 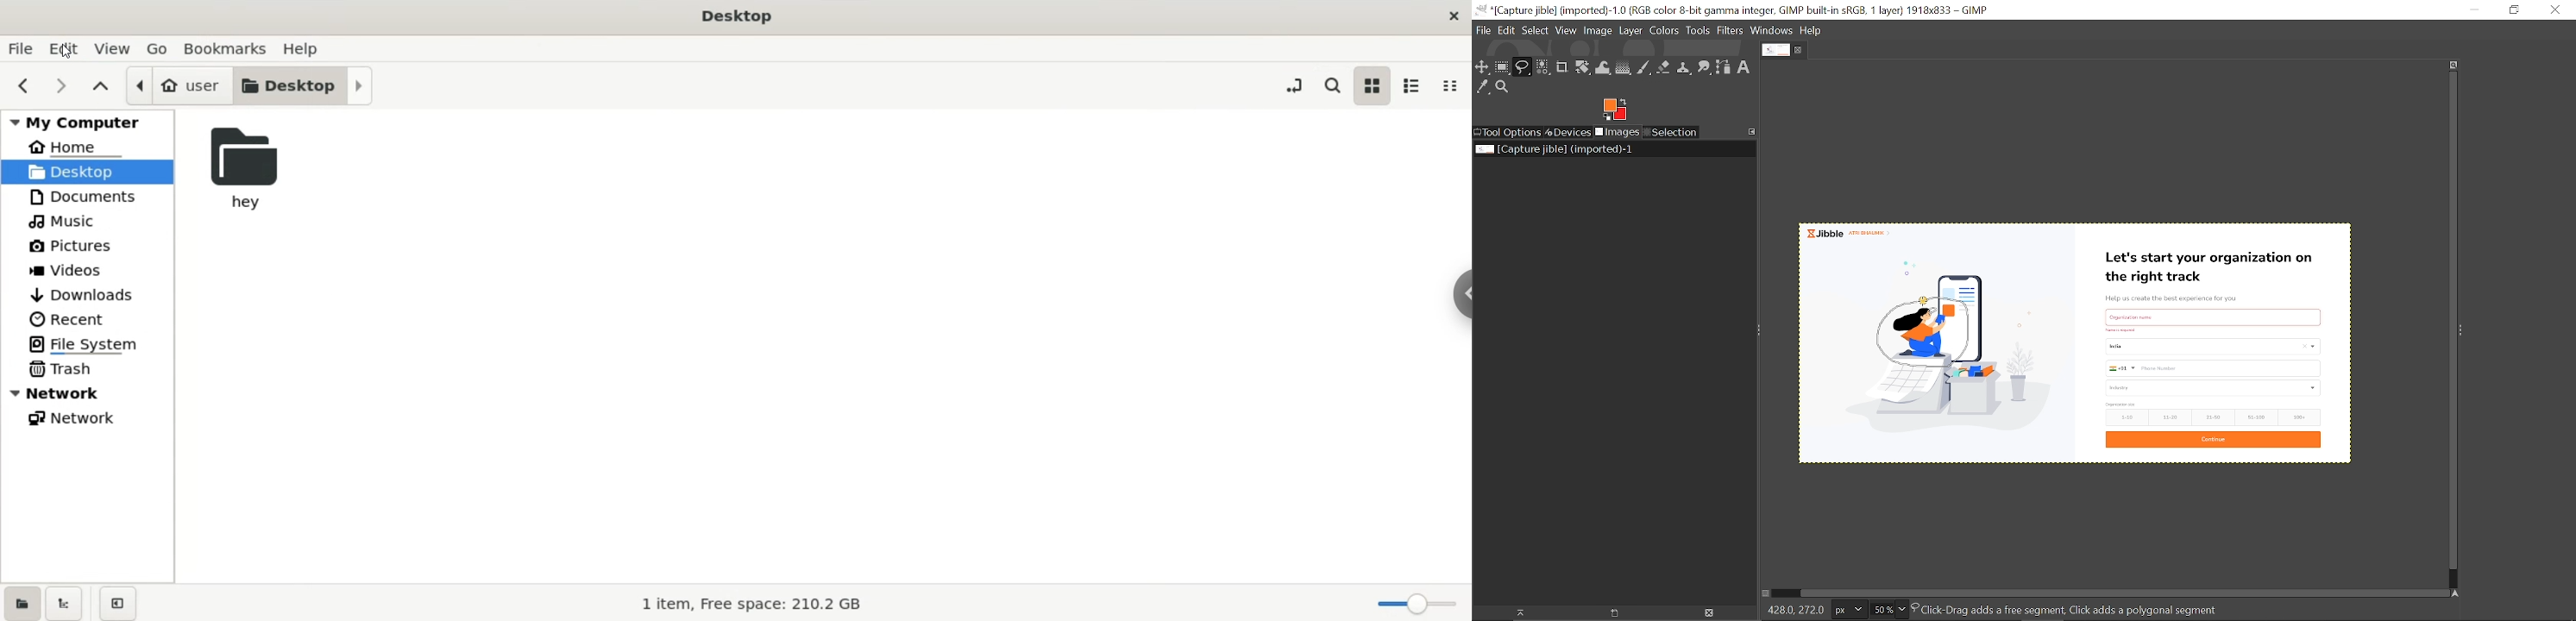 What do you see at coordinates (1568, 131) in the screenshot?
I see `Devices` at bounding box center [1568, 131].